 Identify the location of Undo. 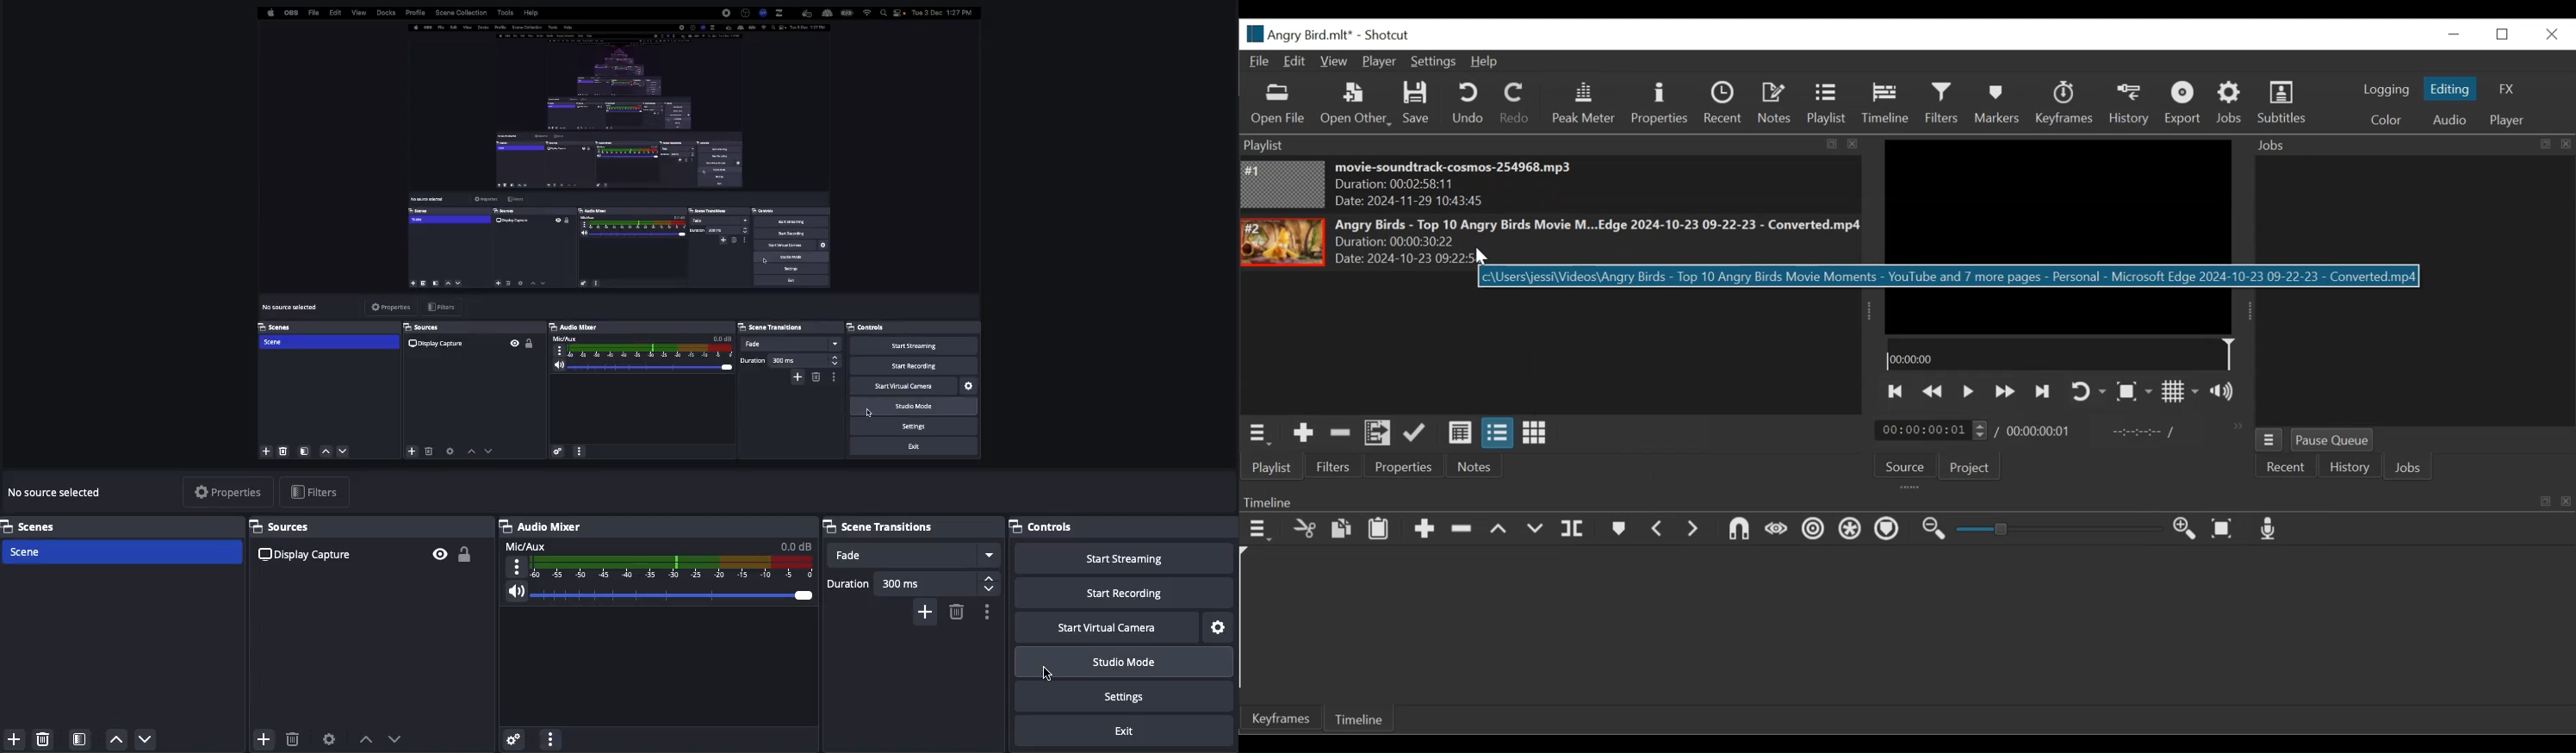
(1469, 103).